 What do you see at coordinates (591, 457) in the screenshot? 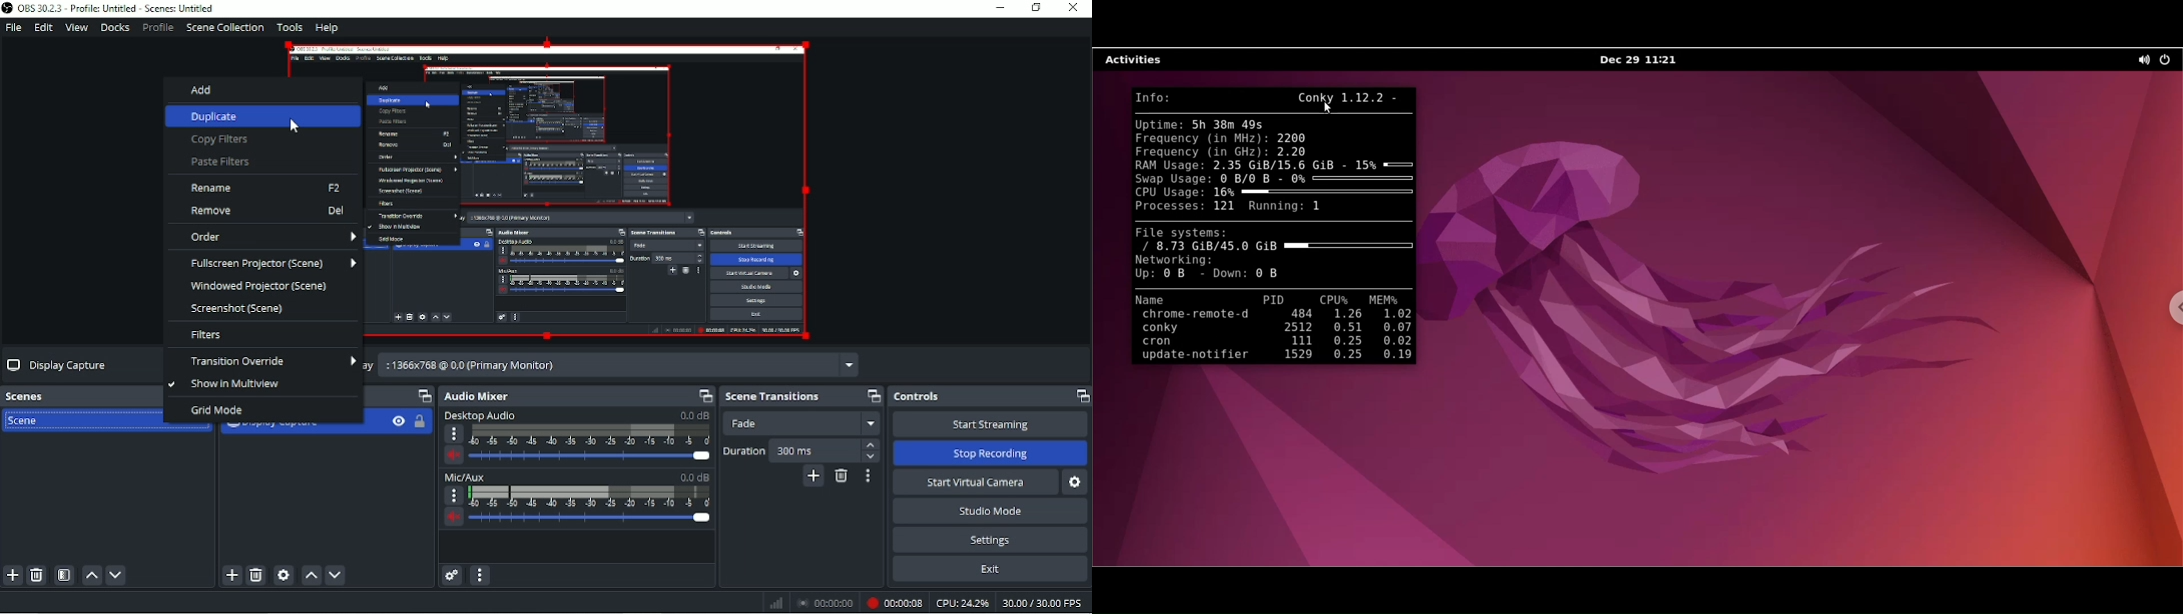
I see `Slider` at bounding box center [591, 457].